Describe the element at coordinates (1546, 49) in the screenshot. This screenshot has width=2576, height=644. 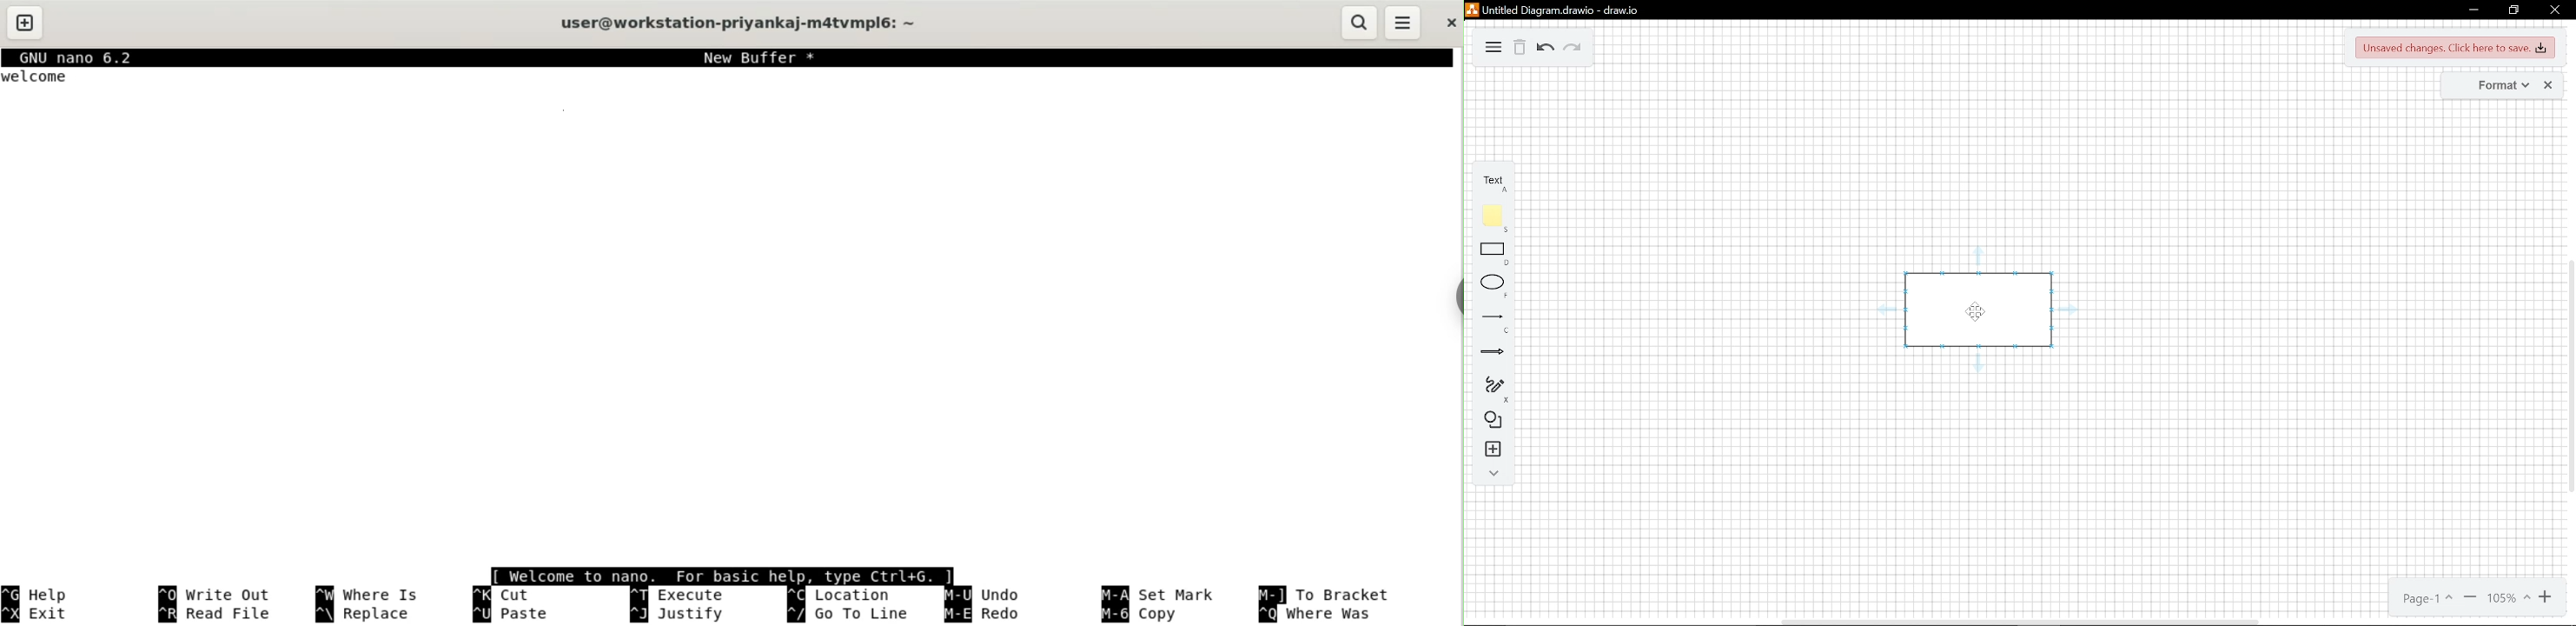
I see `undo` at that location.